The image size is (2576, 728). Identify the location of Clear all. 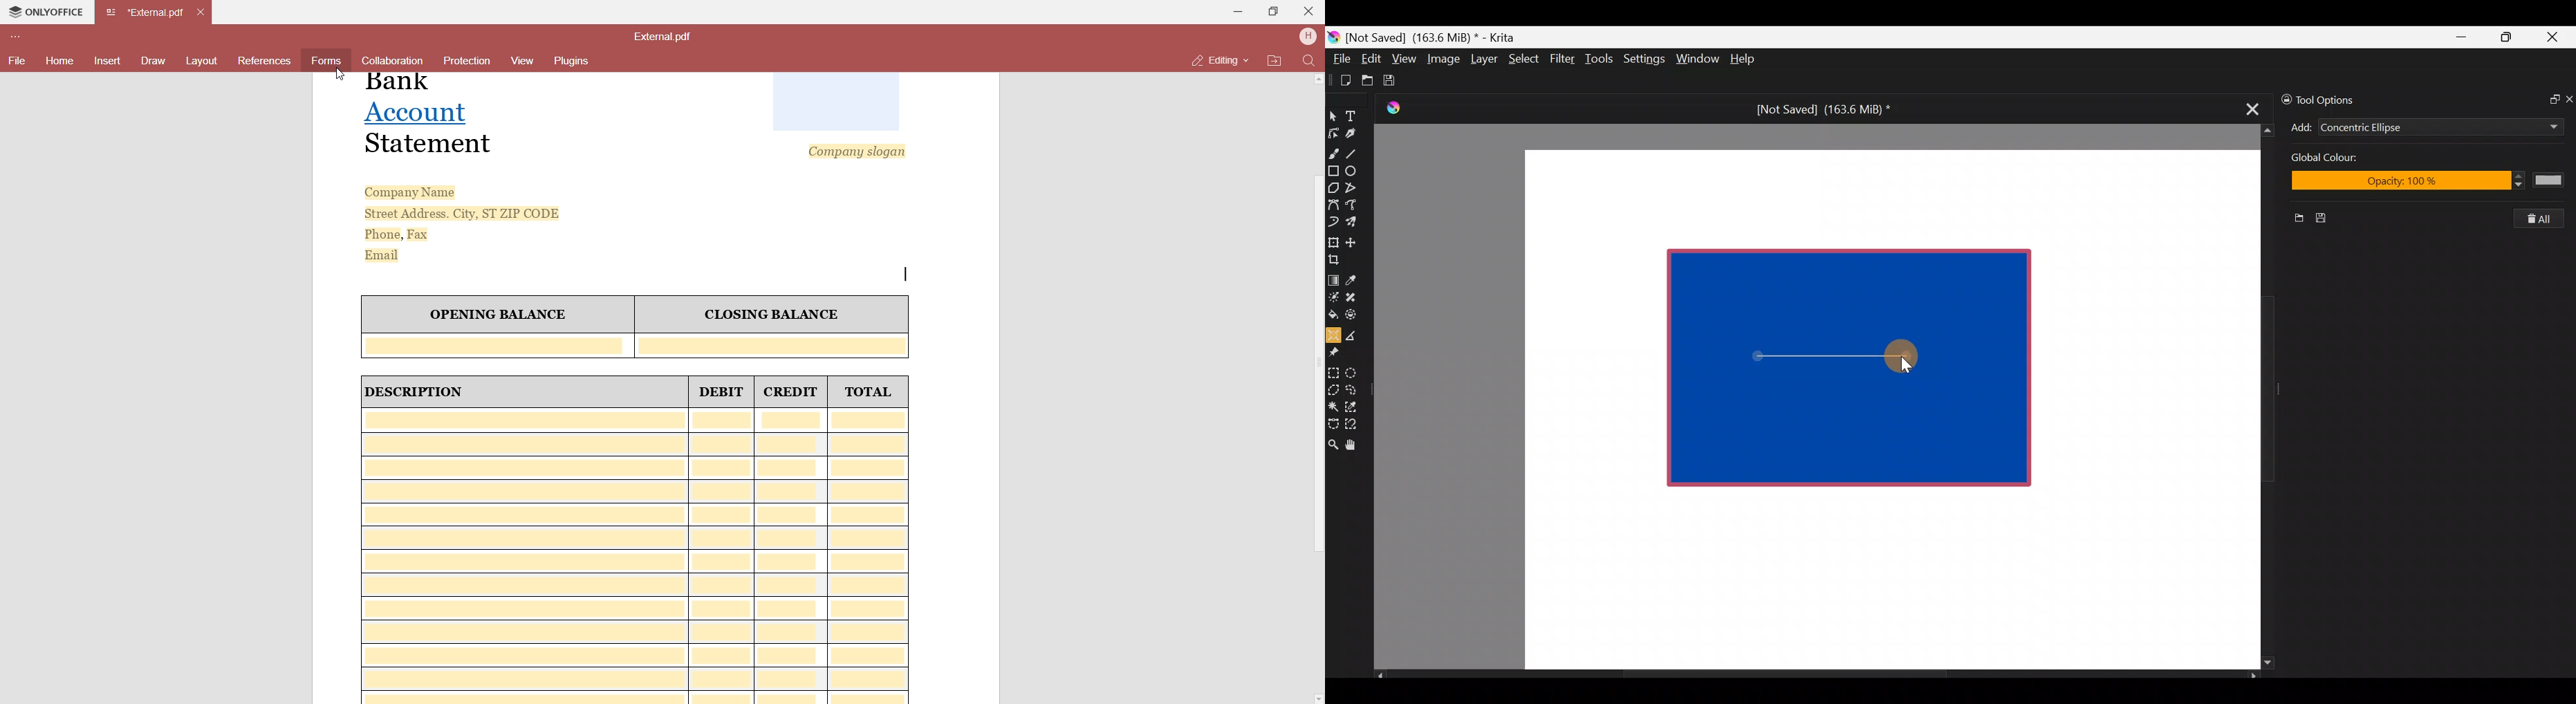
(2545, 218).